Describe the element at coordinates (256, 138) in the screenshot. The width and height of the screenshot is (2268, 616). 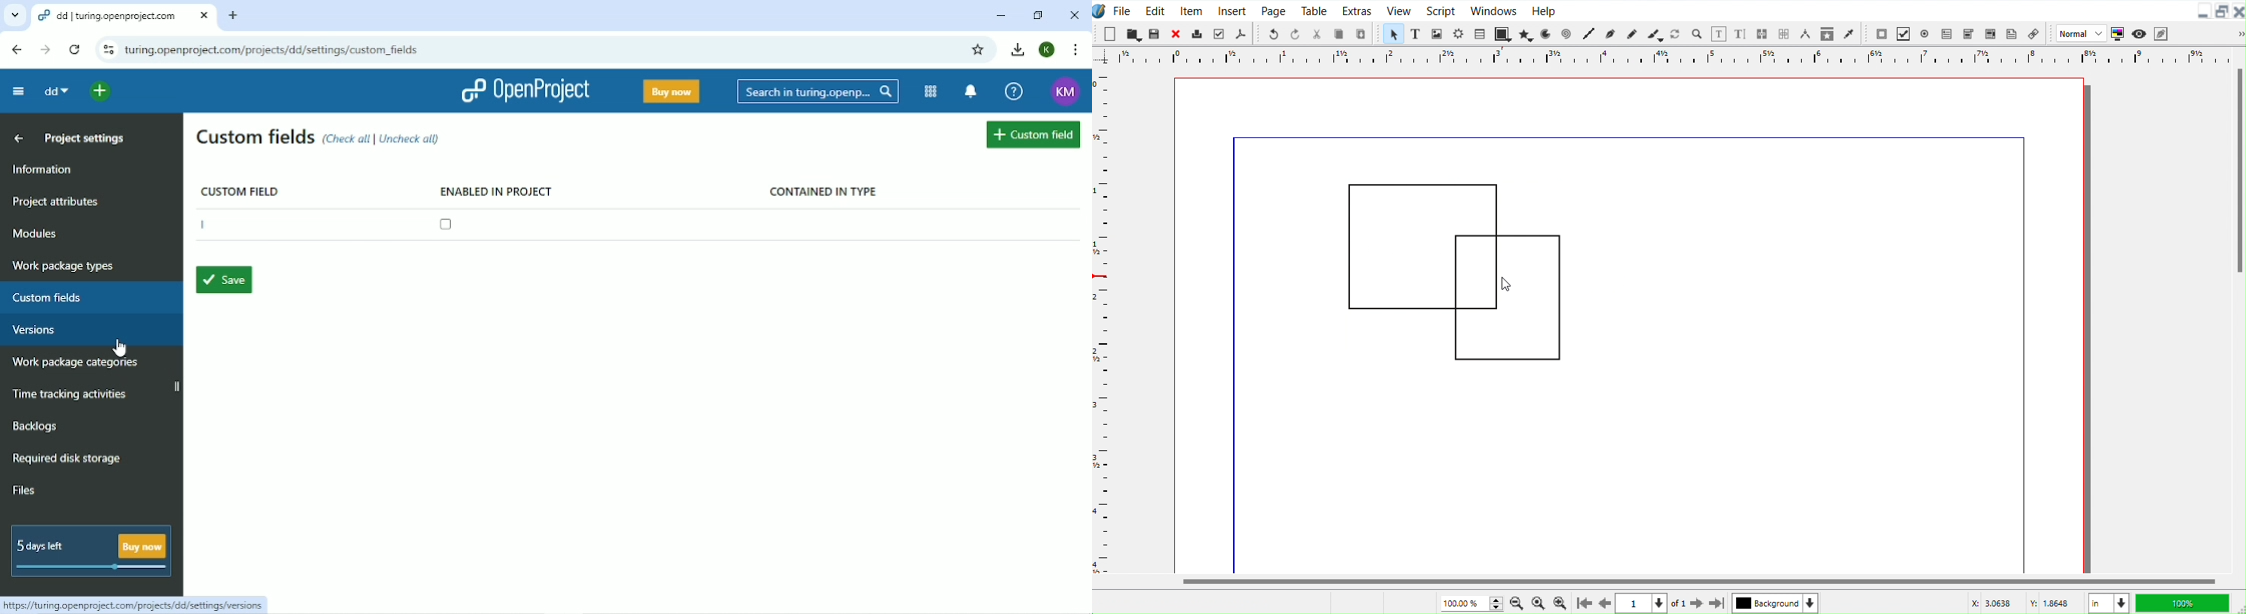
I see `Custom fields` at that location.